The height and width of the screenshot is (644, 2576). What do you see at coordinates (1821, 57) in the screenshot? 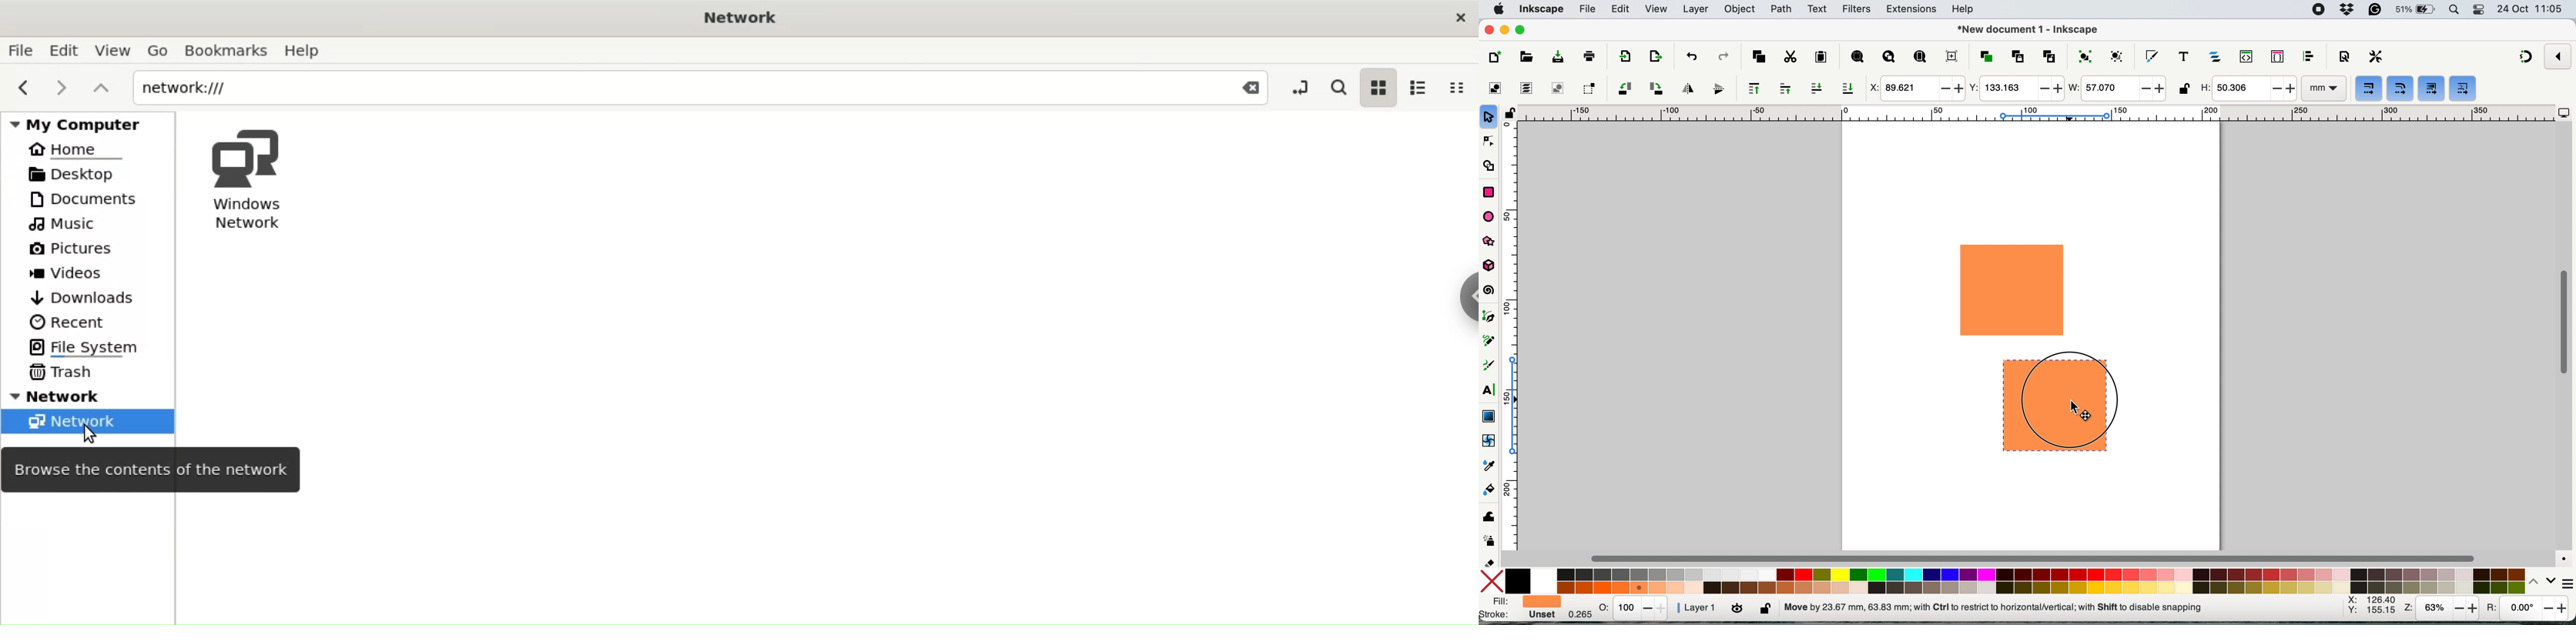
I see `paste` at bounding box center [1821, 57].